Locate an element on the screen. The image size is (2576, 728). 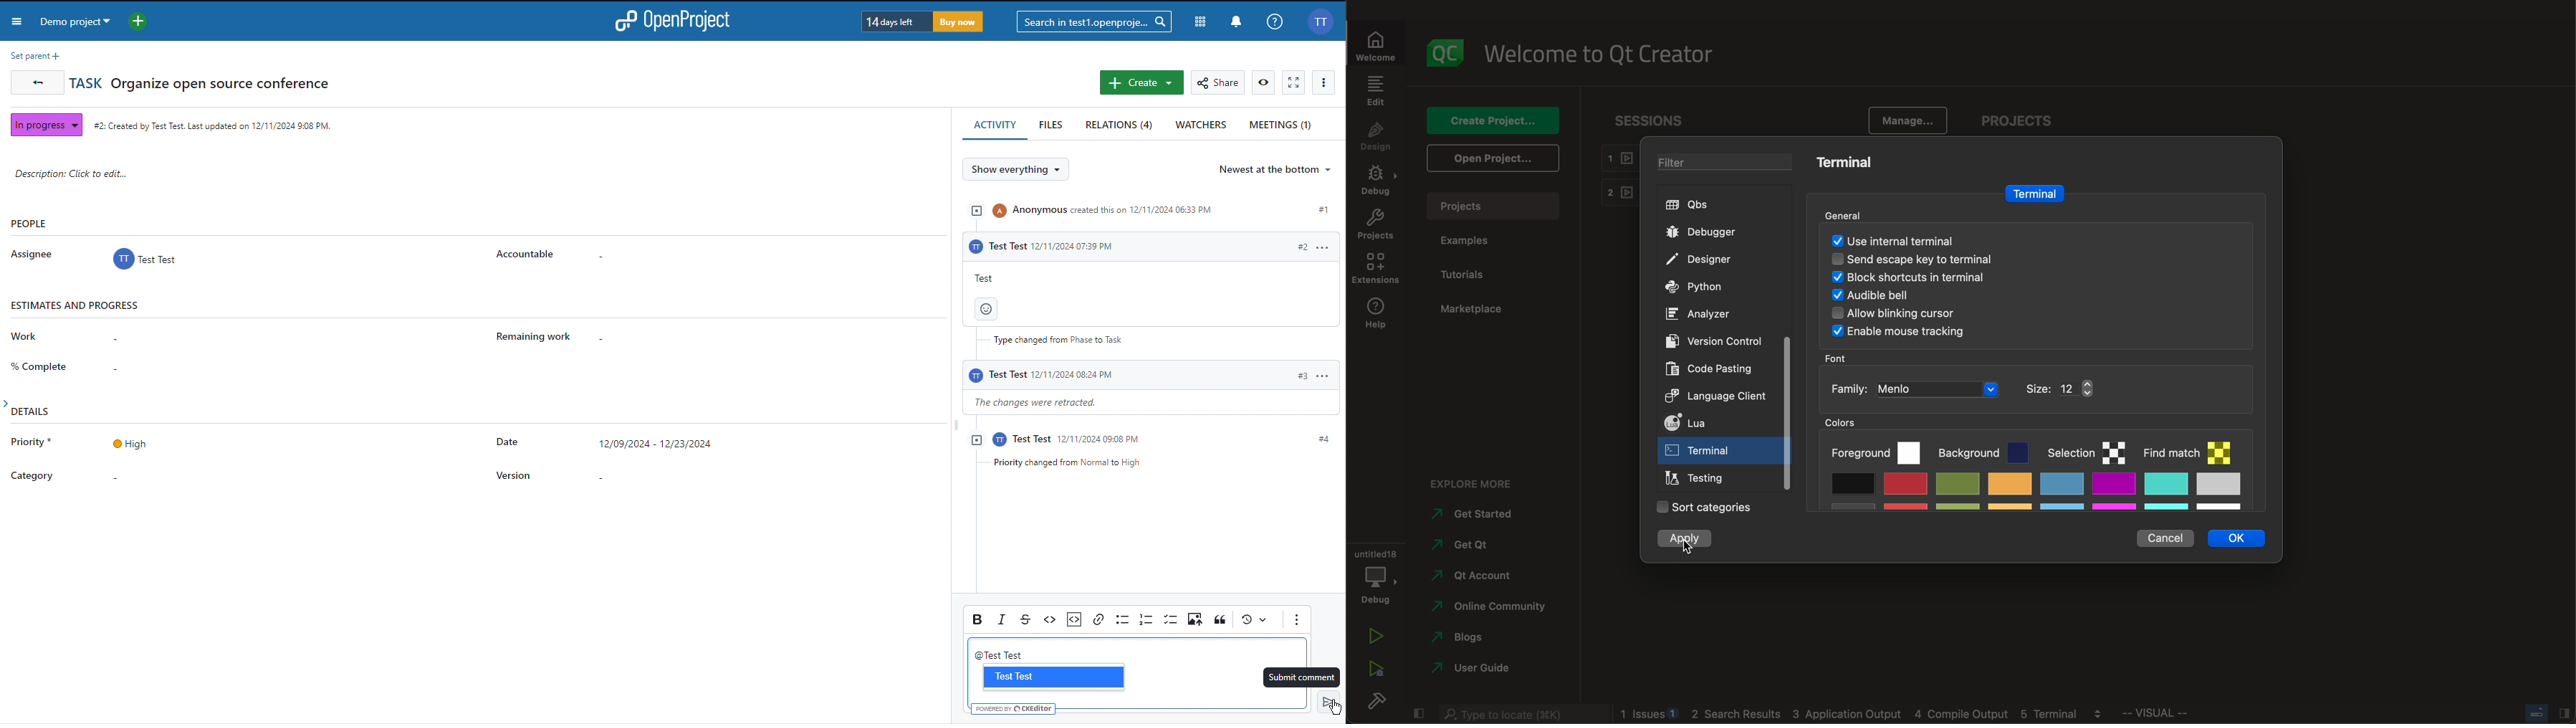
audio is located at coordinates (1890, 297).